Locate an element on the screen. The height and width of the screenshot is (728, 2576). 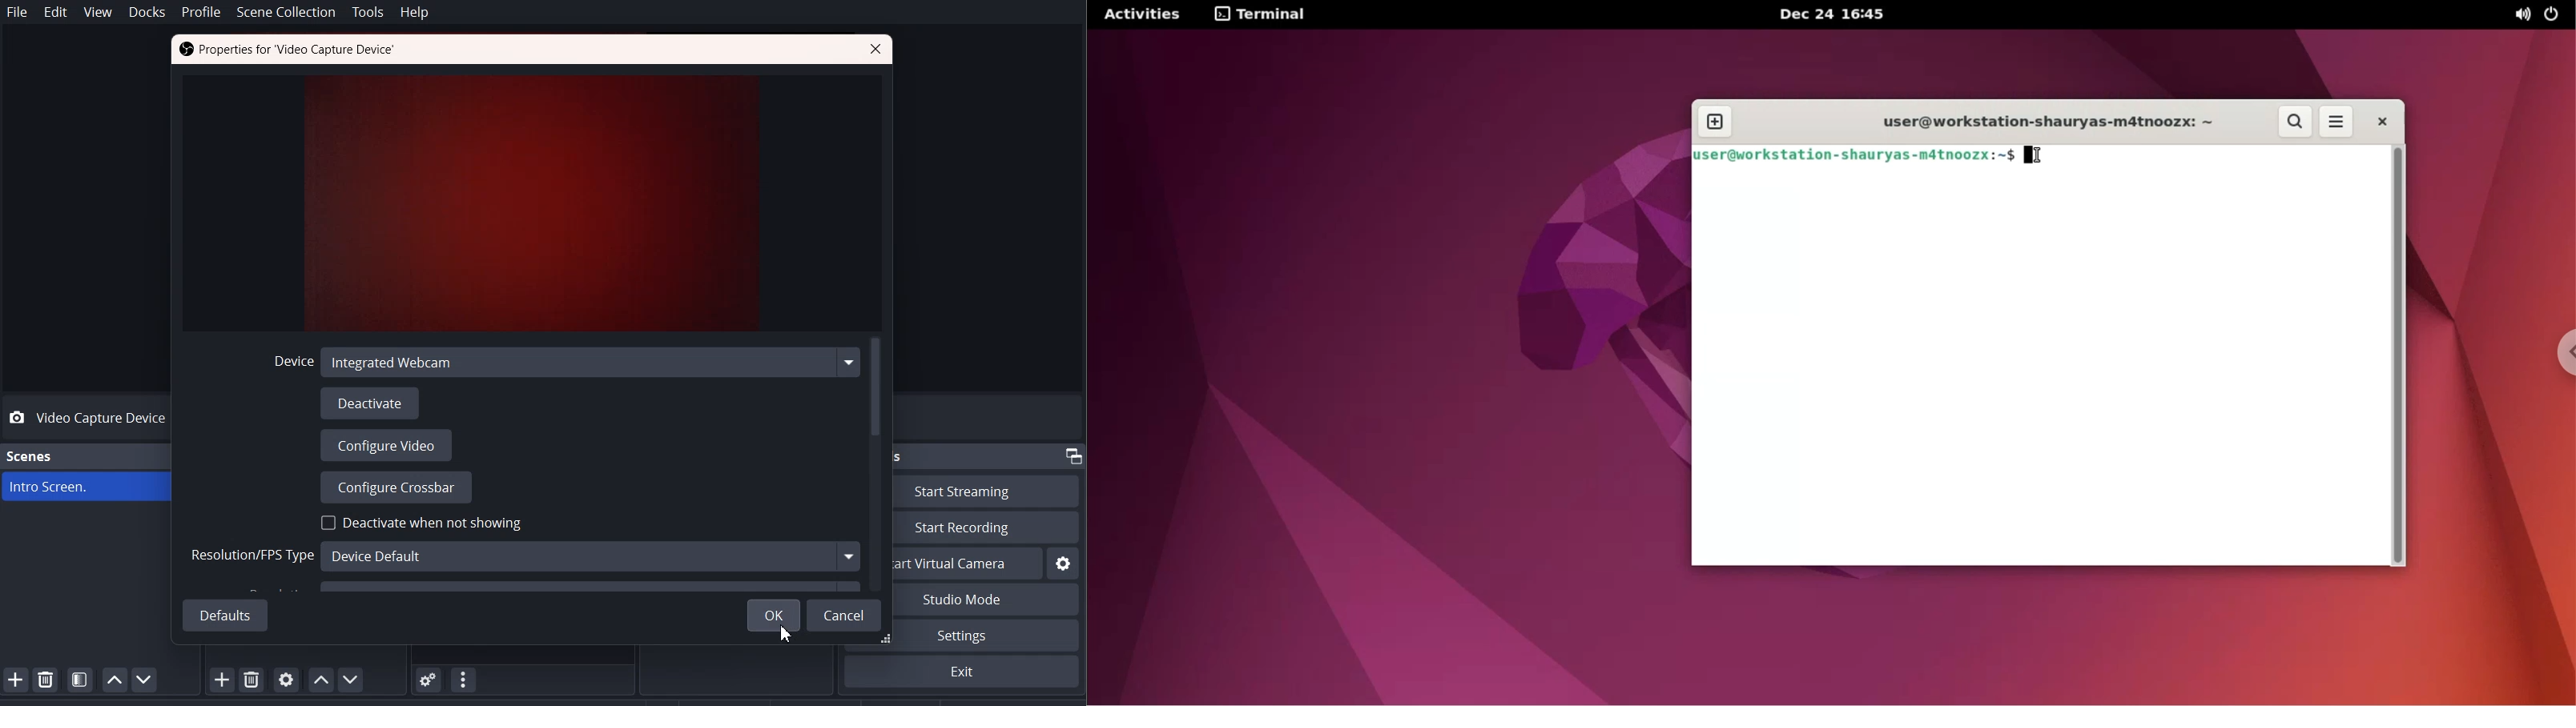
Advance audio properties is located at coordinates (429, 679).